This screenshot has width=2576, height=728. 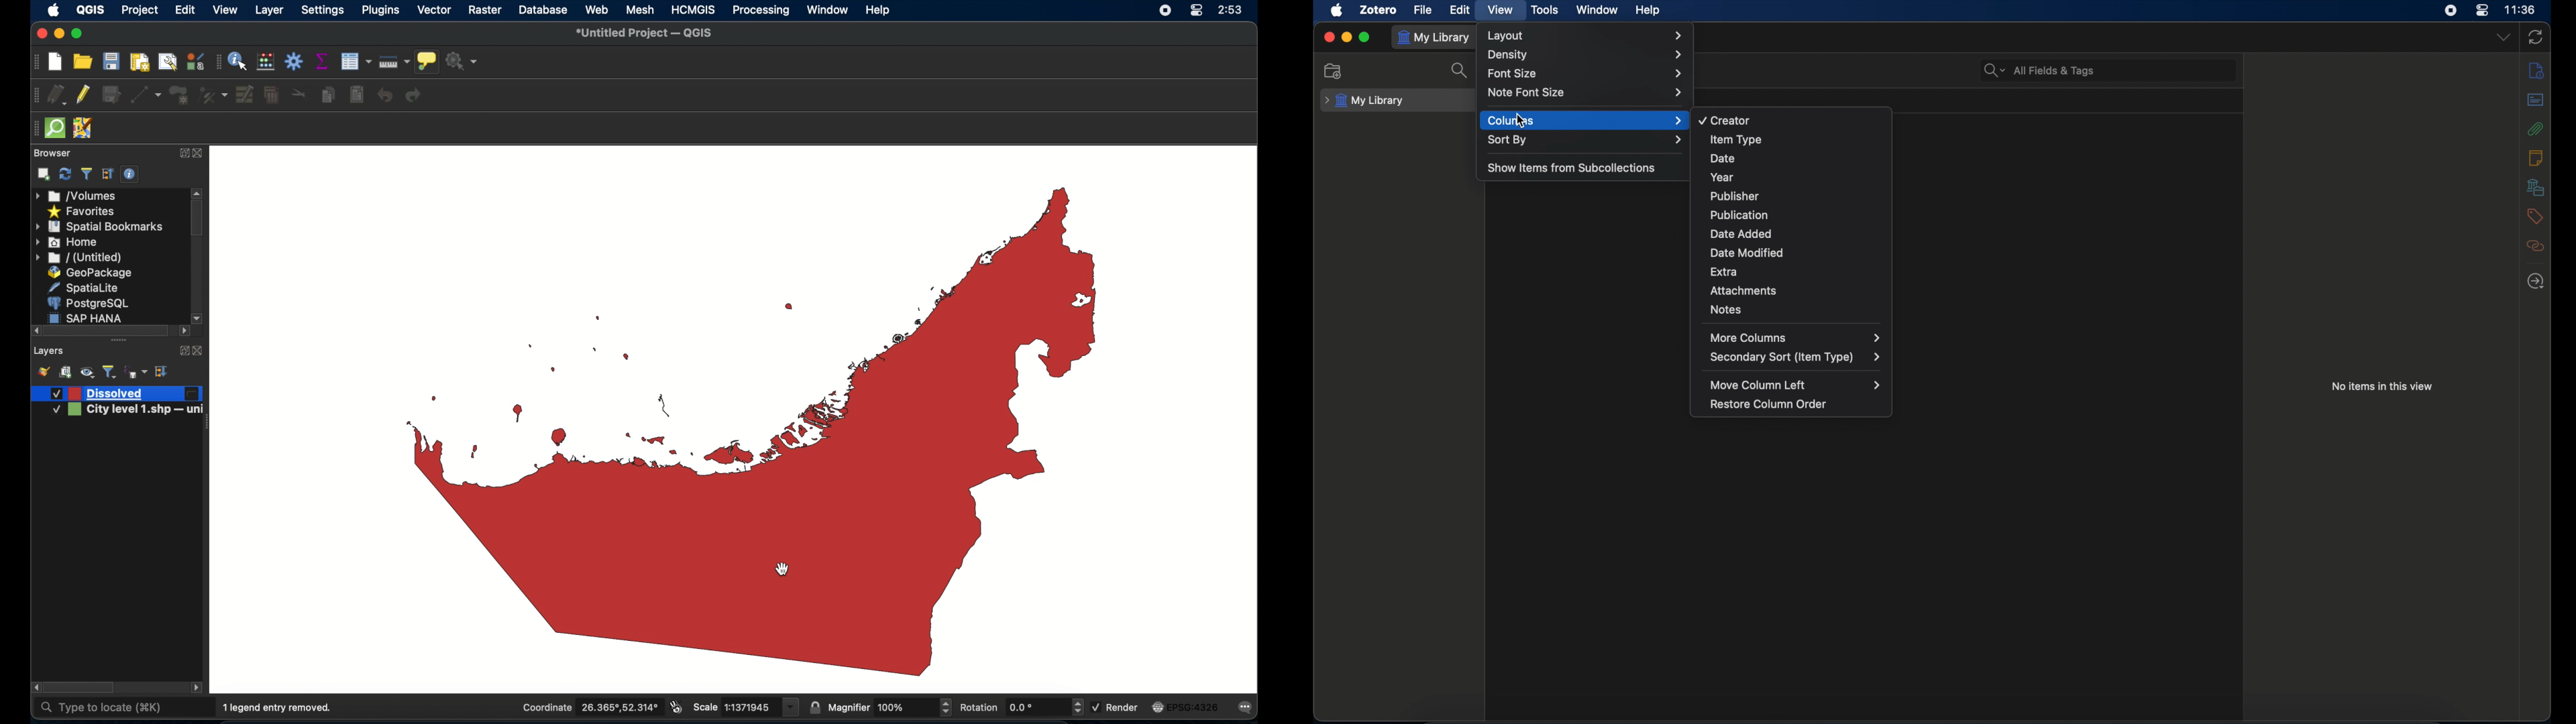 I want to click on attachments, so click(x=2536, y=129).